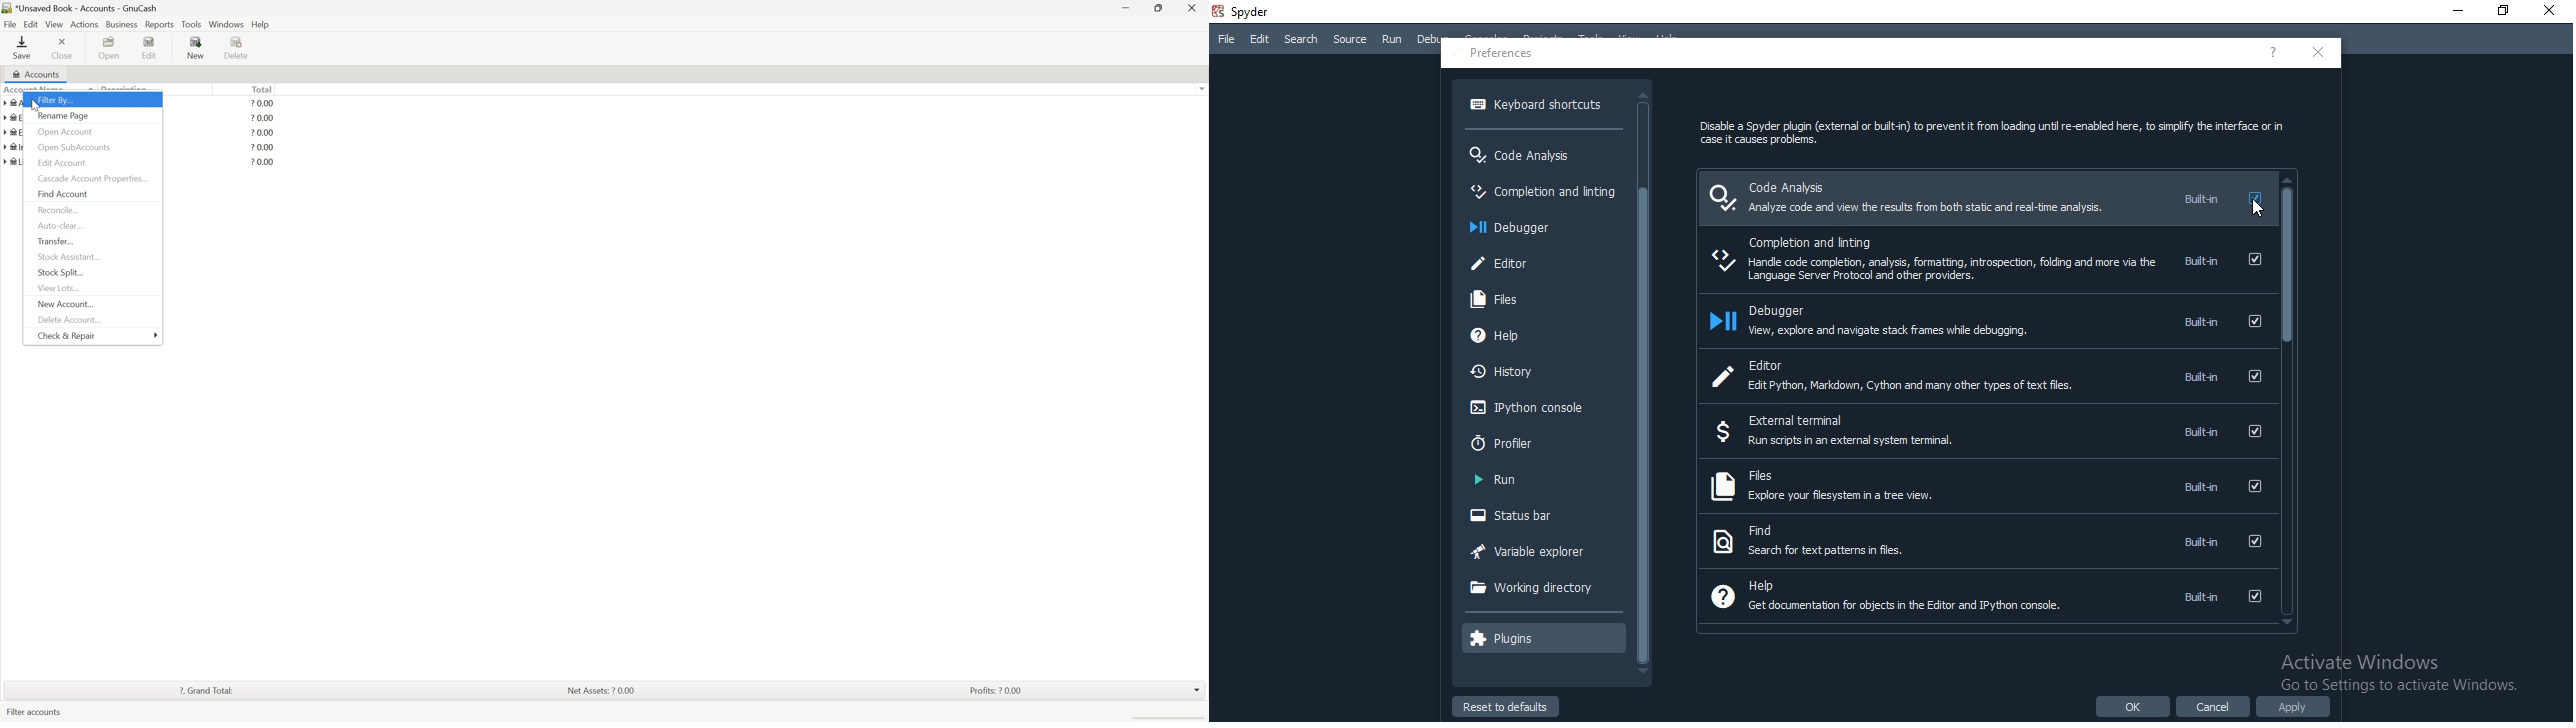  What do you see at coordinates (2214, 707) in the screenshot?
I see `cancel` at bounding box center [2214, 707].